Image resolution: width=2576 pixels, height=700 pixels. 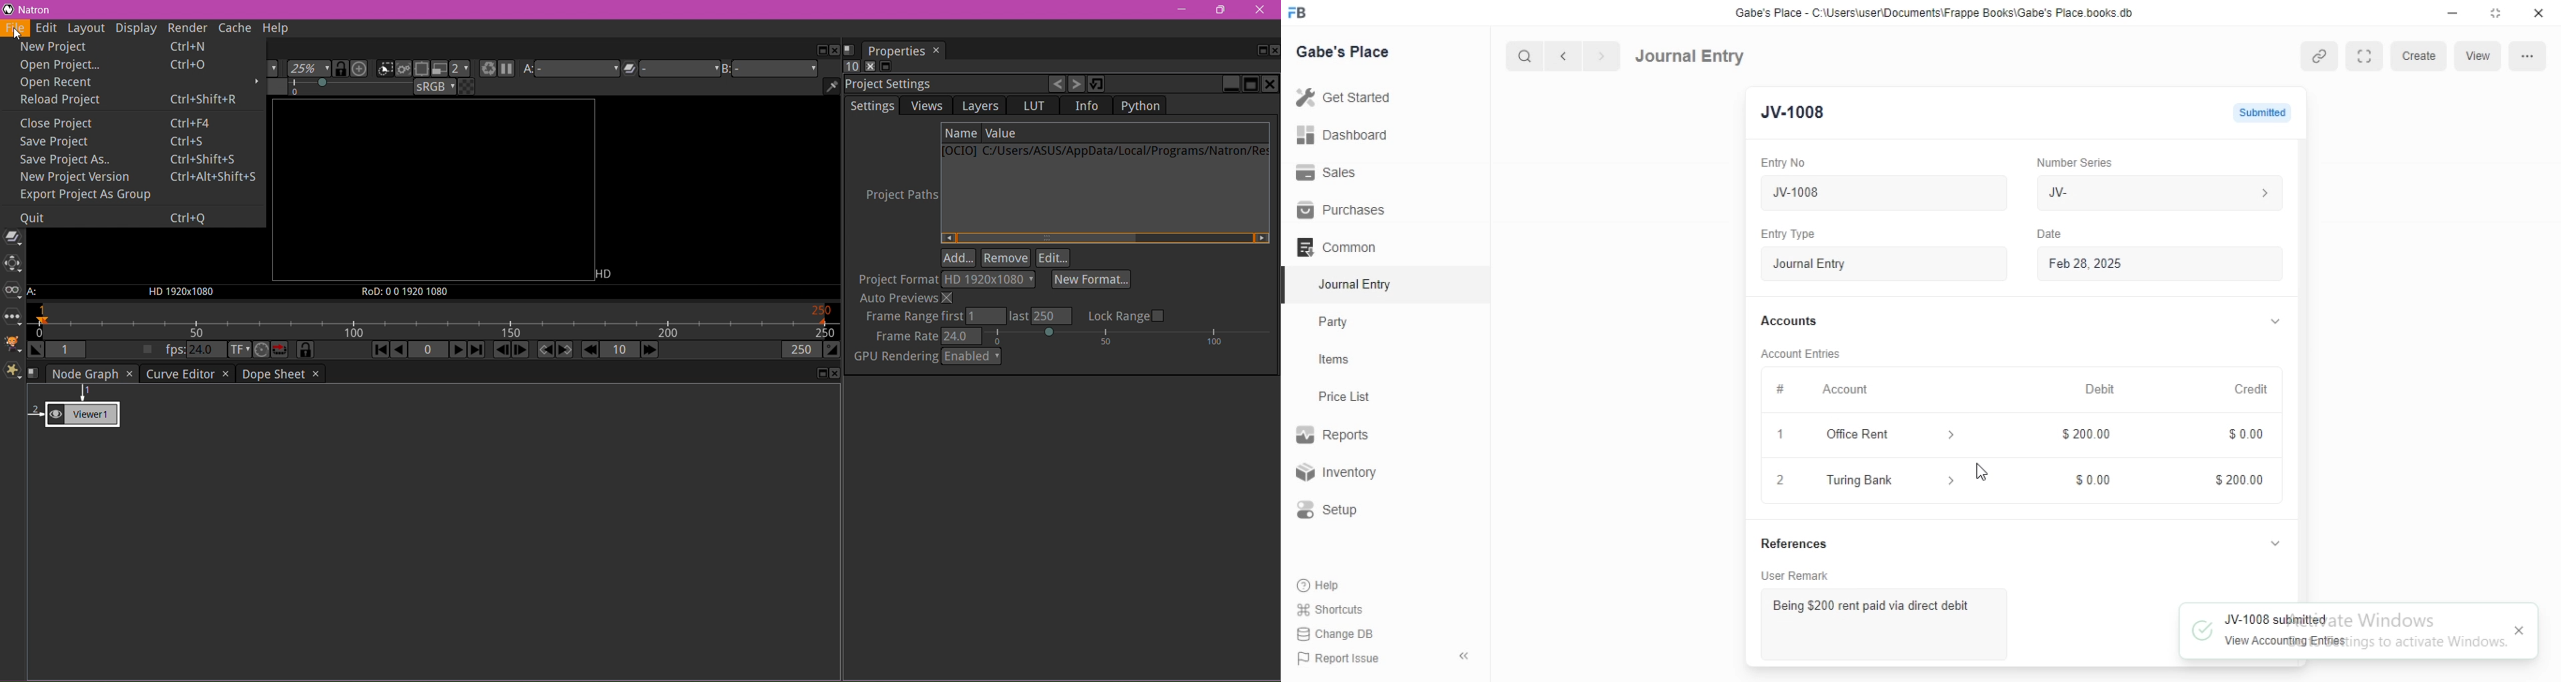 What do you see at coordinates (2539, 11) in the screenshot?
I see `close` at bounding box center [2539, 11].